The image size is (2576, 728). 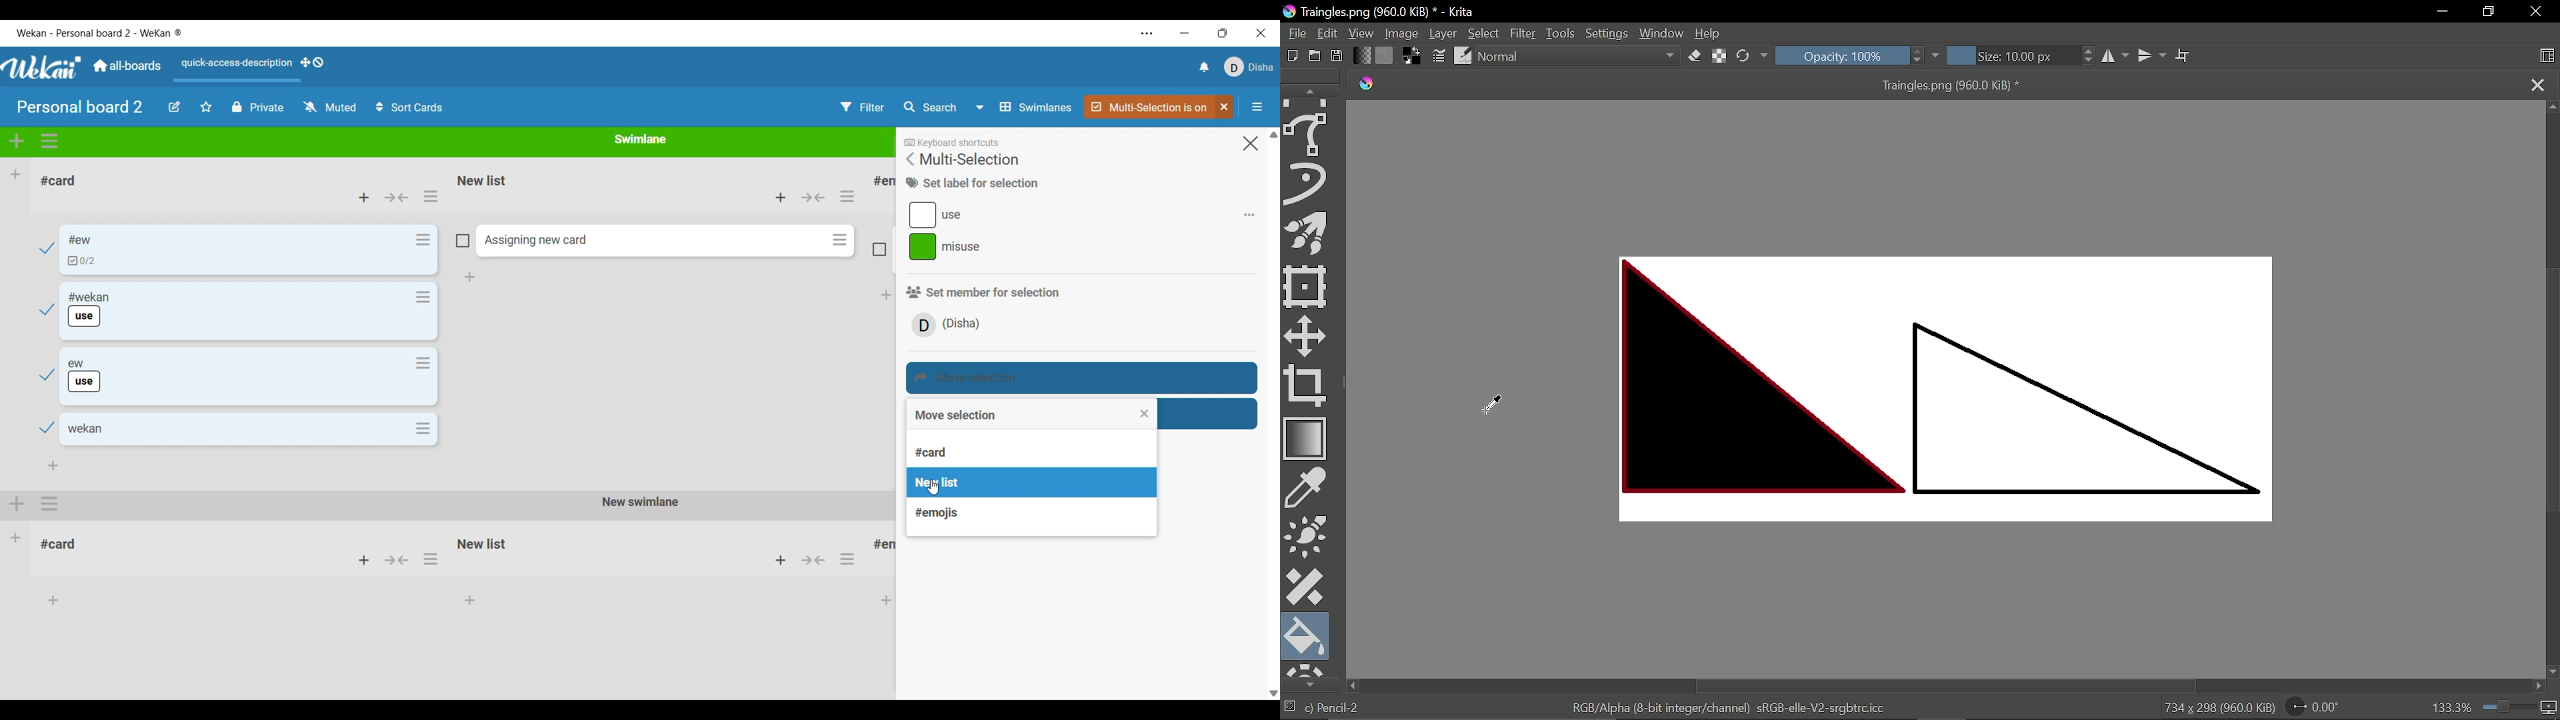 I want to click on Go back to main menu, so click(x=911, y=159).